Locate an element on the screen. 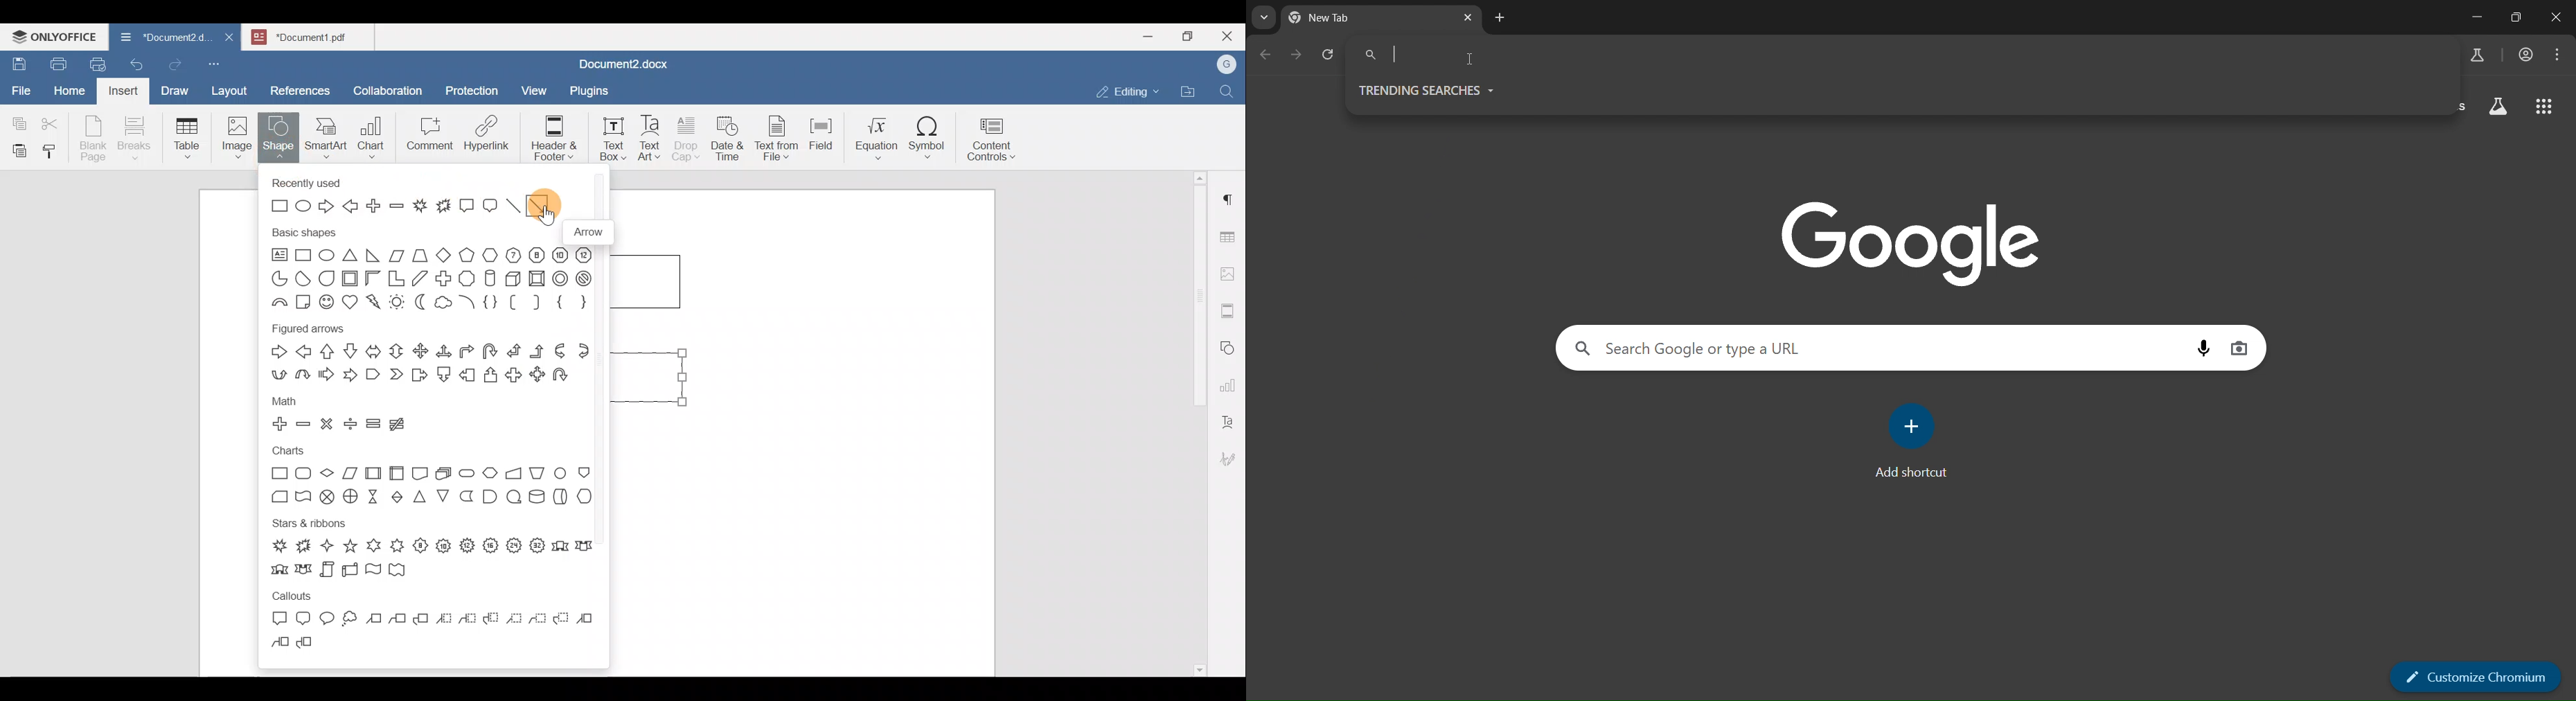  Blank page is located at coordinates (95, 138).